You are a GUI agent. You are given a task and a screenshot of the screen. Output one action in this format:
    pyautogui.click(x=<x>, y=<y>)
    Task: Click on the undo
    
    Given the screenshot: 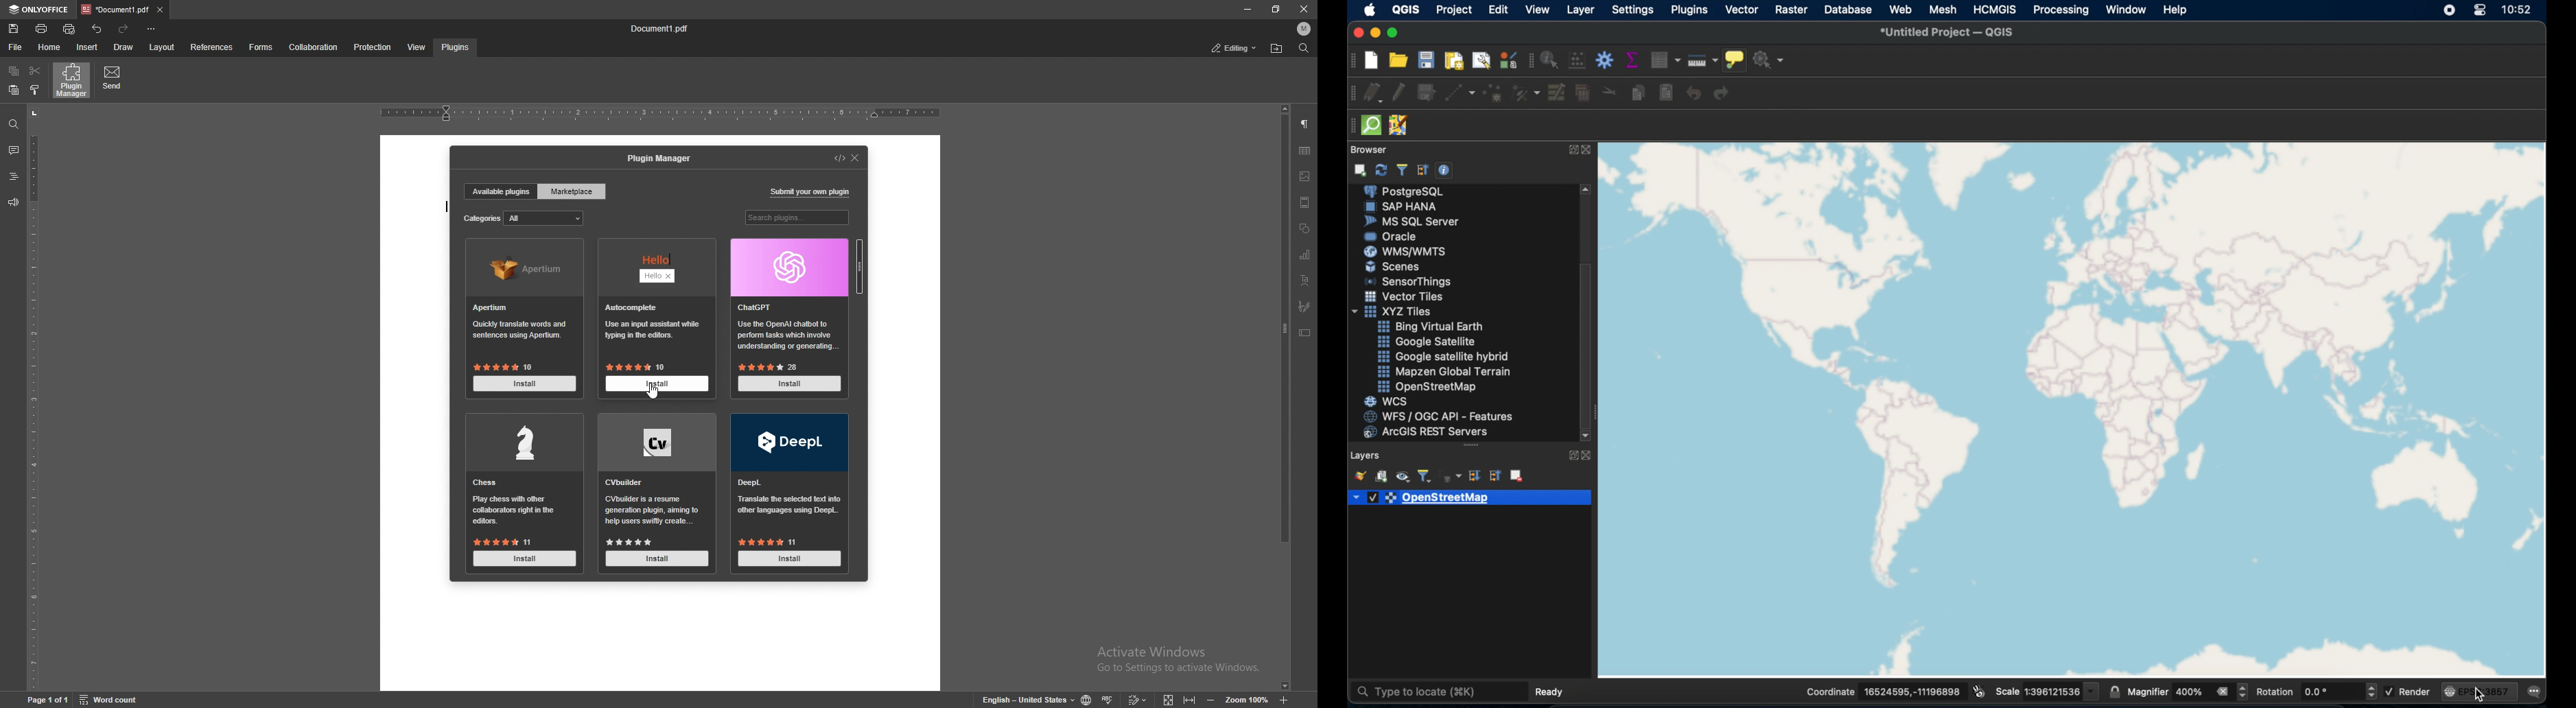 What is the action you would take?
    pyautogui.click(x=1693, y=94)
    